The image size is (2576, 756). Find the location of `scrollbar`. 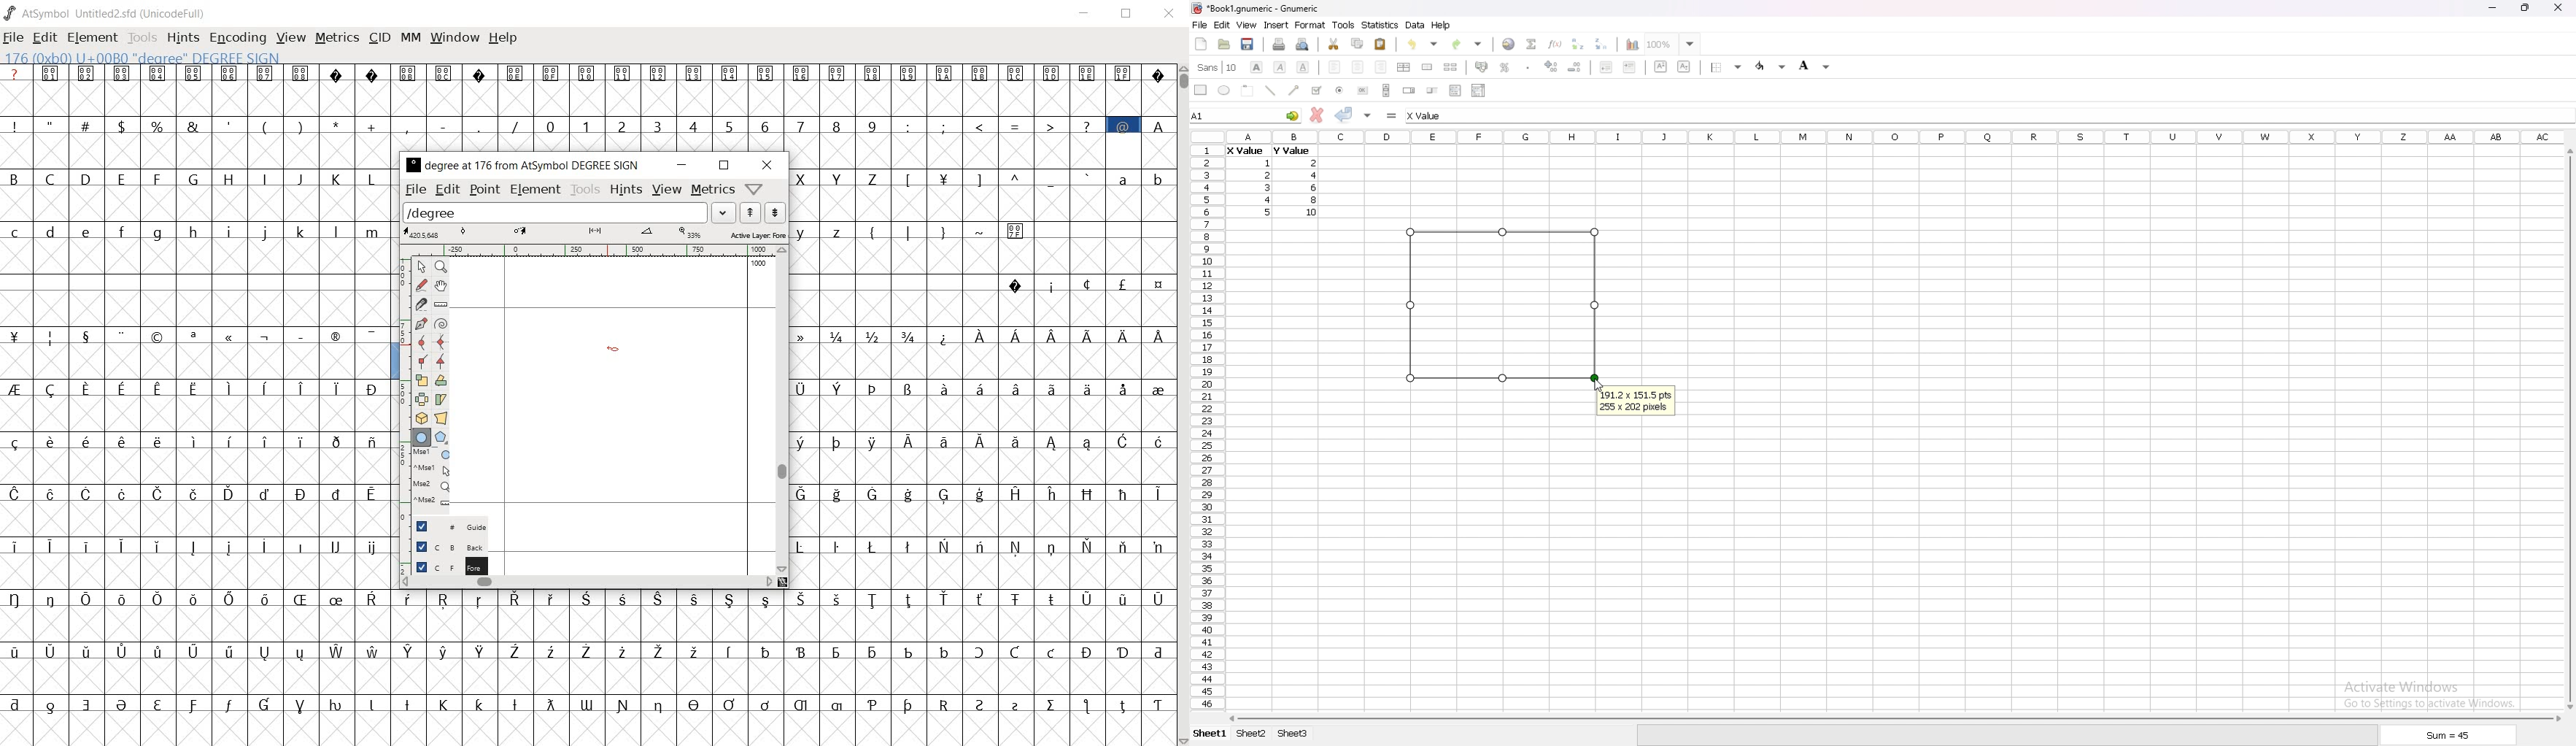

scrollbar is located at coordinates (781, 410).